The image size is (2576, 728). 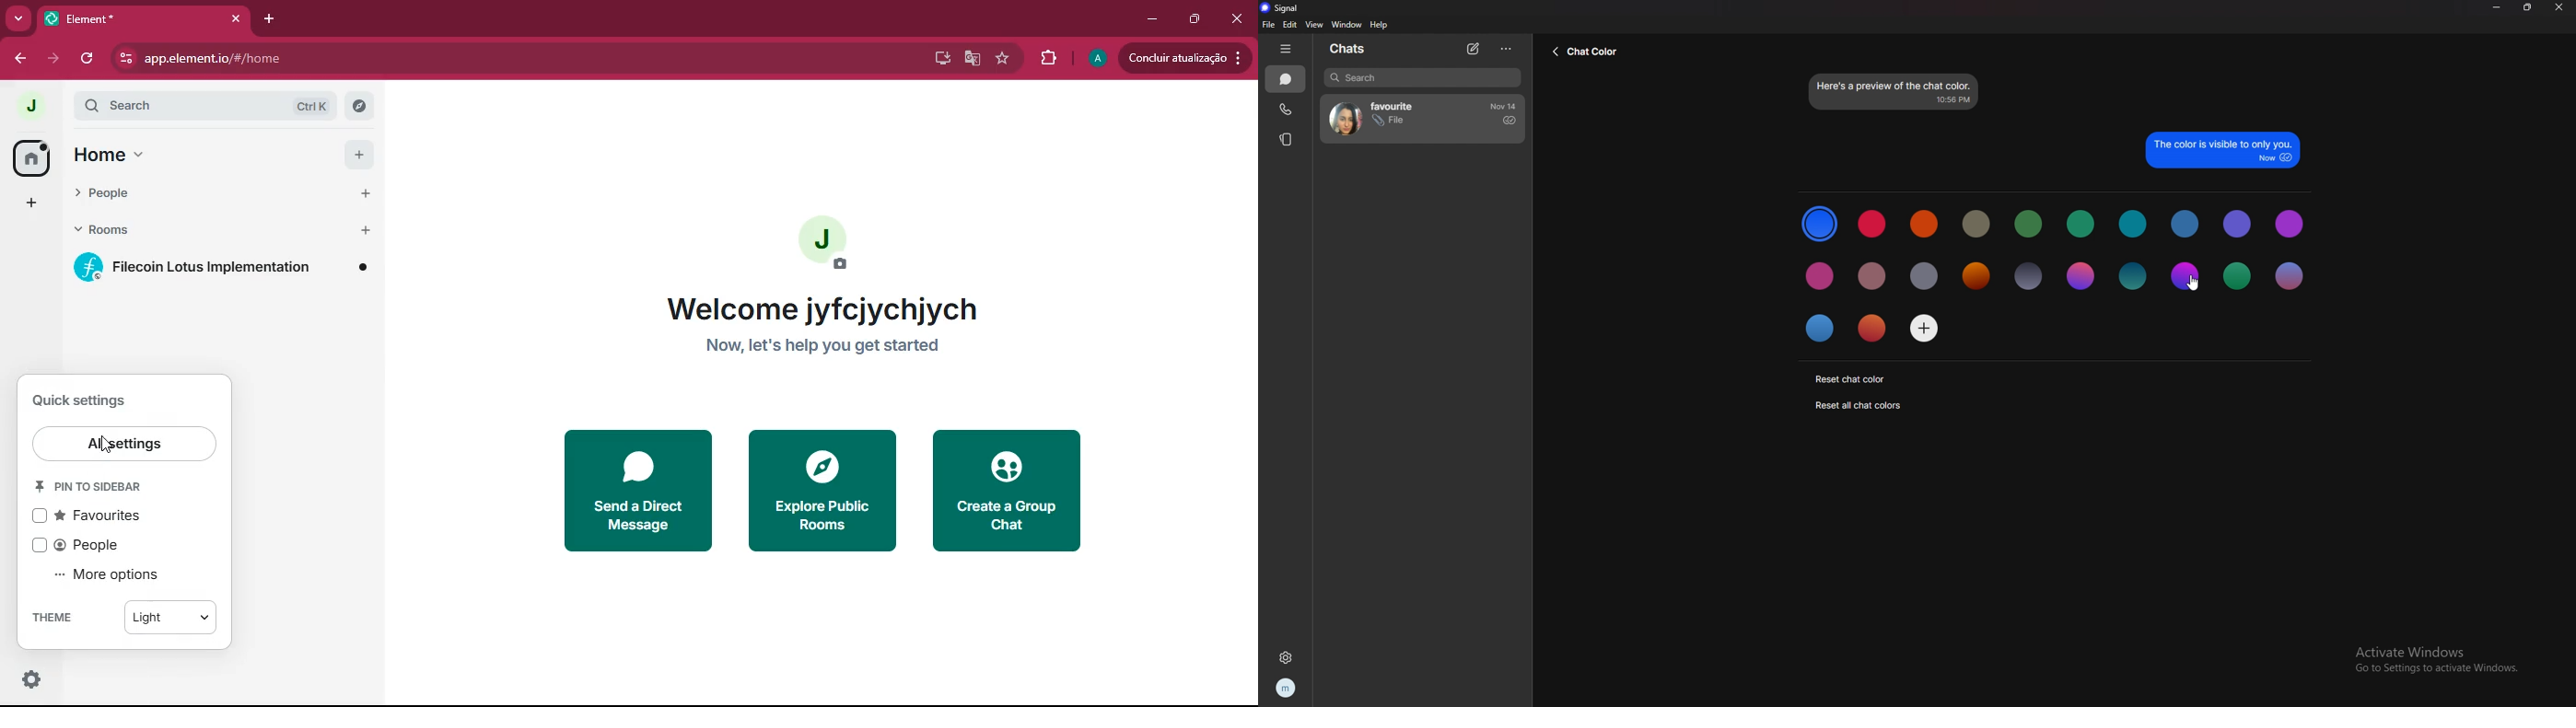 I want to click on new chat, so click(x=1475, y=48).